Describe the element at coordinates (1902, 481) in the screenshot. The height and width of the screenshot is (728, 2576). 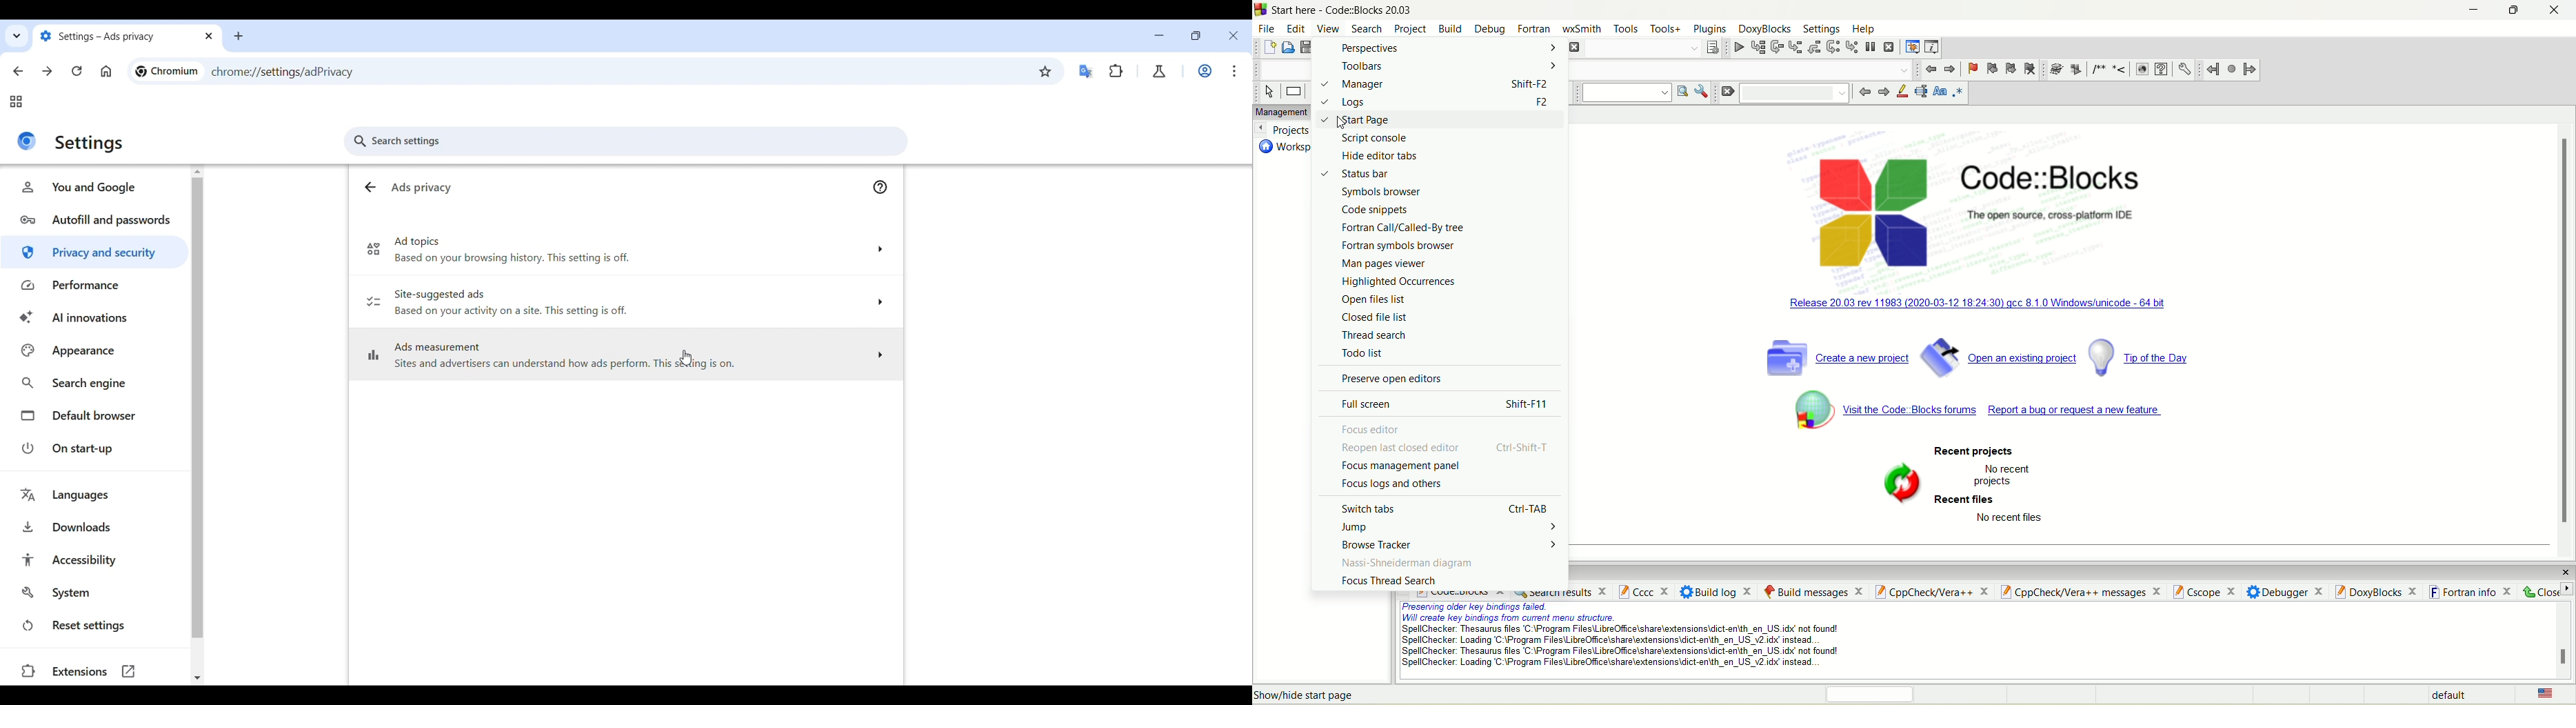
I see `symbol` at that location.